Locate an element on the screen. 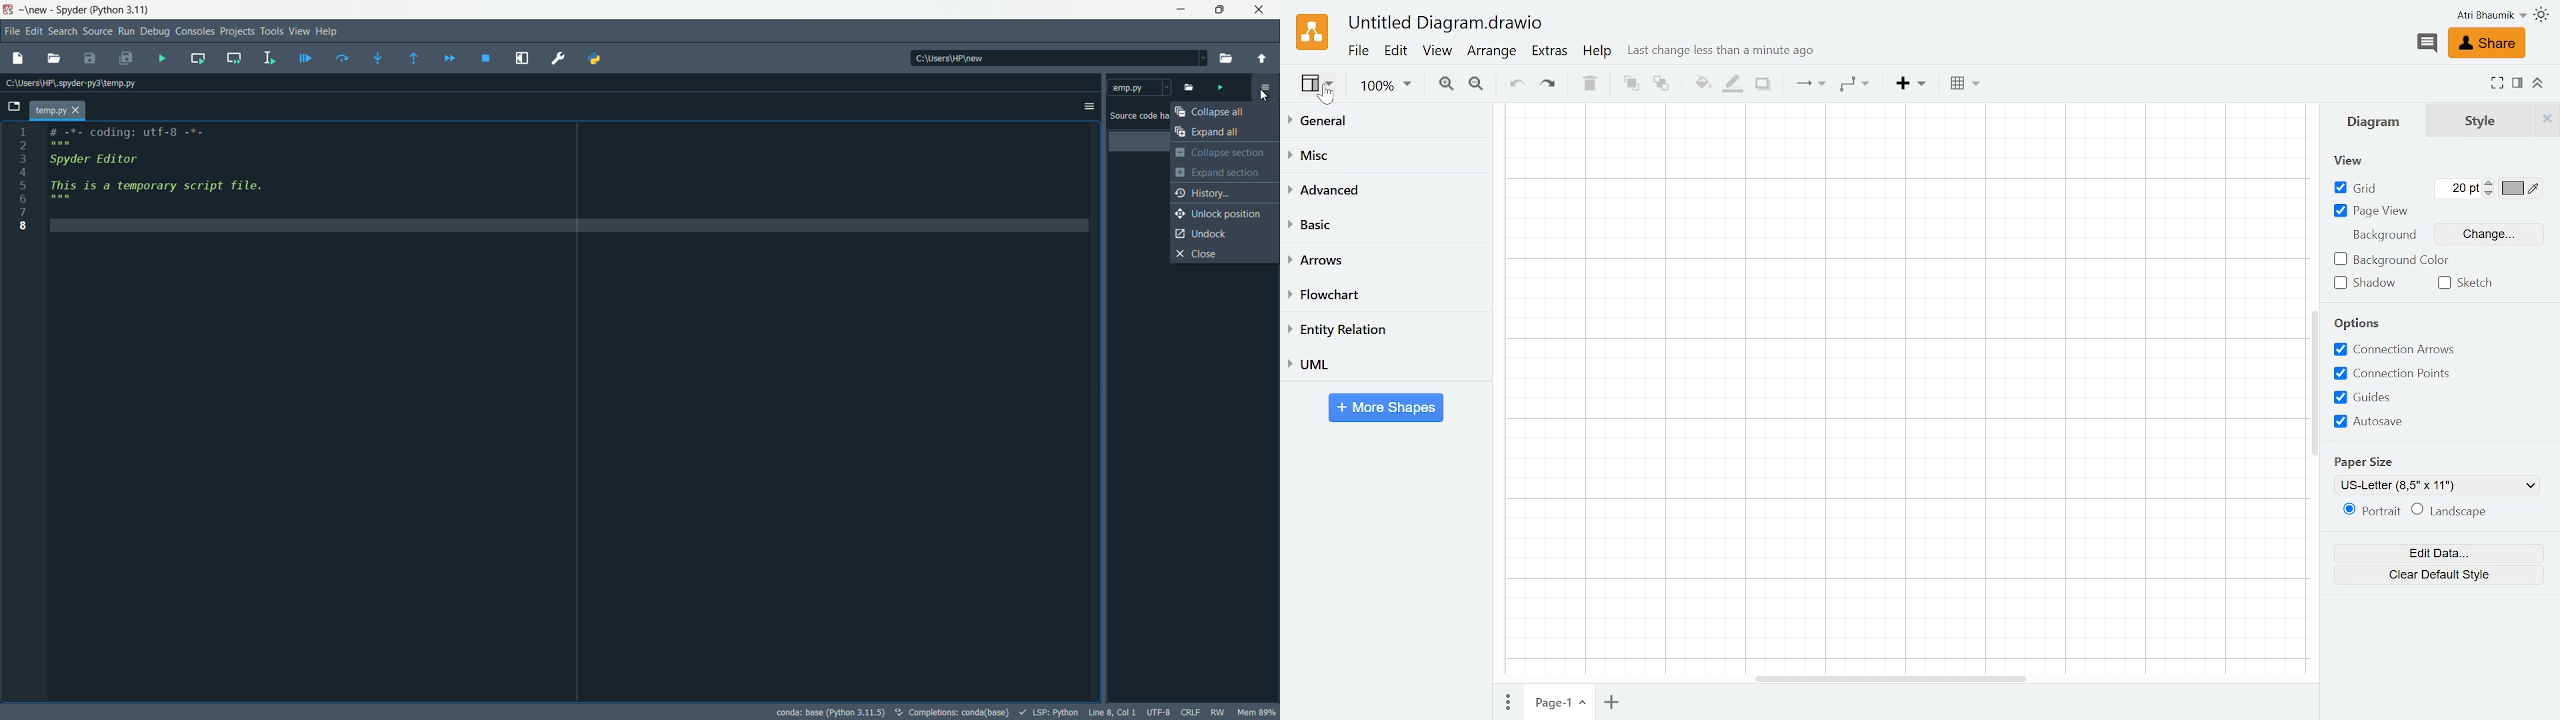 The width and height of the screenshot is (2576, 728). Misc is located at coordinates (1383, 152).